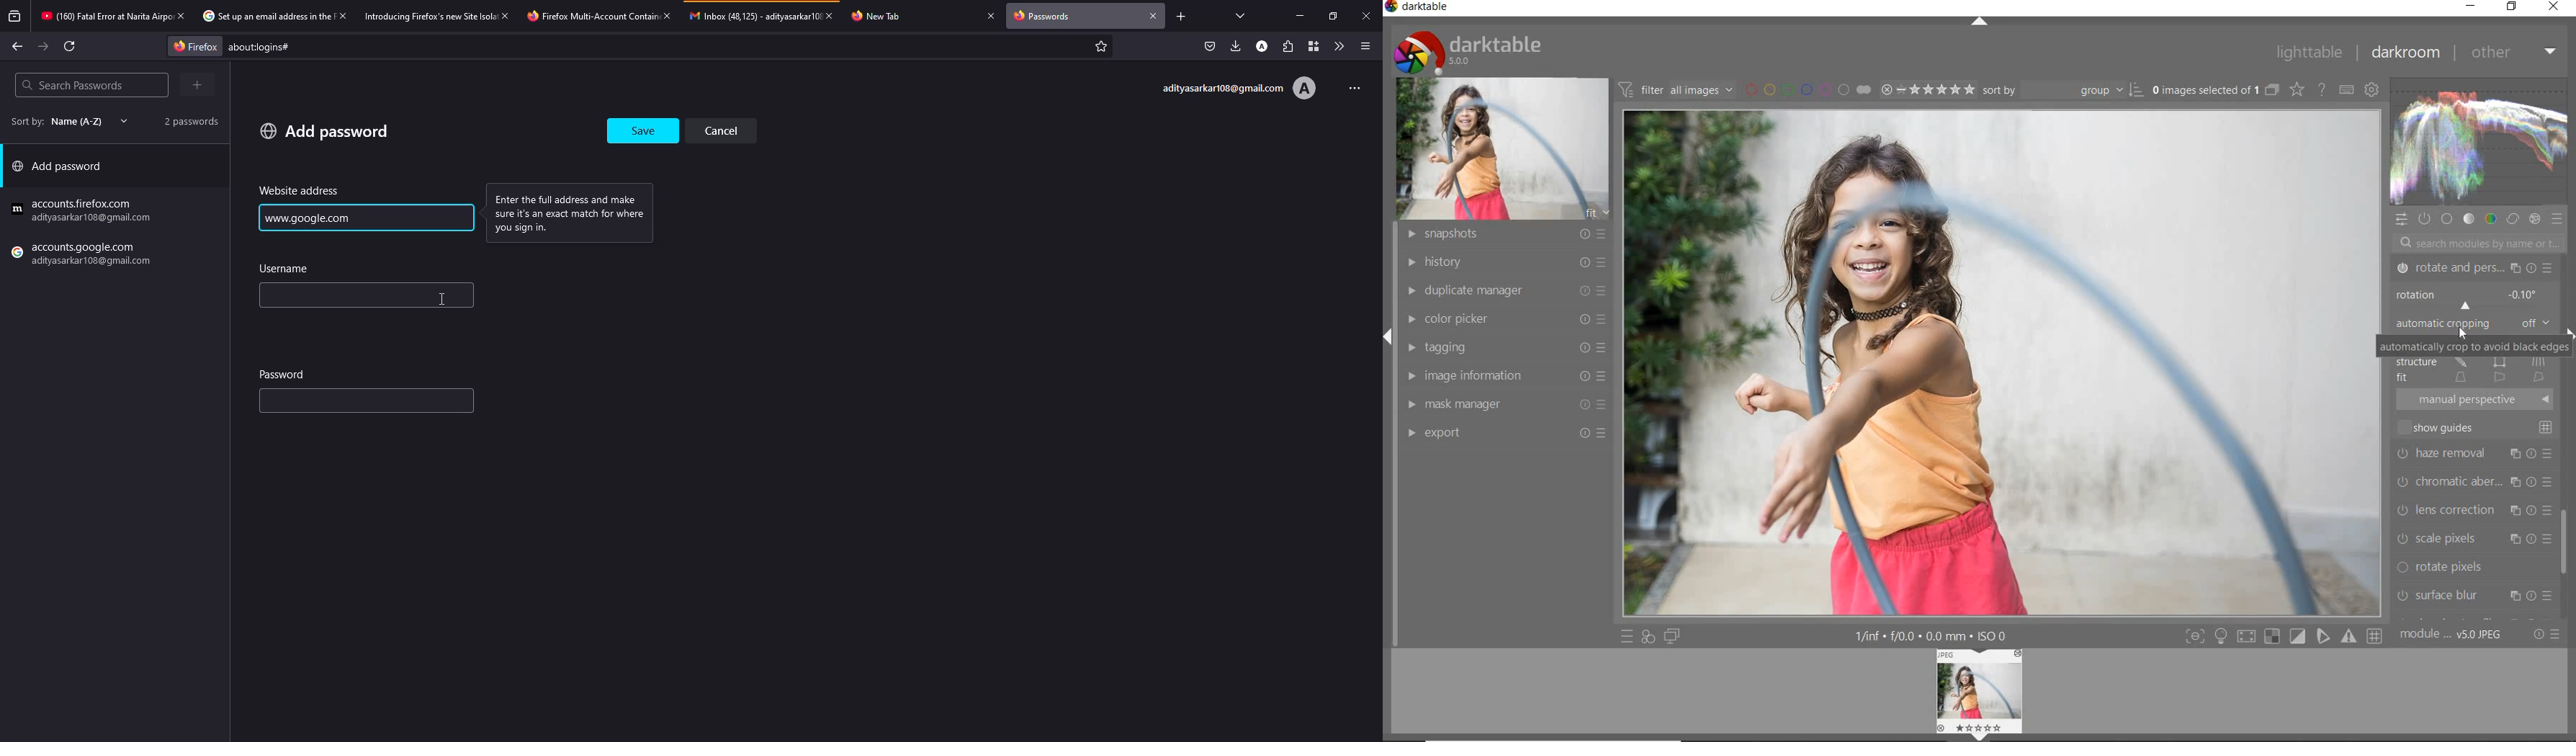 Image resolution: width=2576 pixels, height=756 pixels. What do you see at coordinates (65, 121) in the screenshot?
I see `sort by name` at bounding box center [65, 121].